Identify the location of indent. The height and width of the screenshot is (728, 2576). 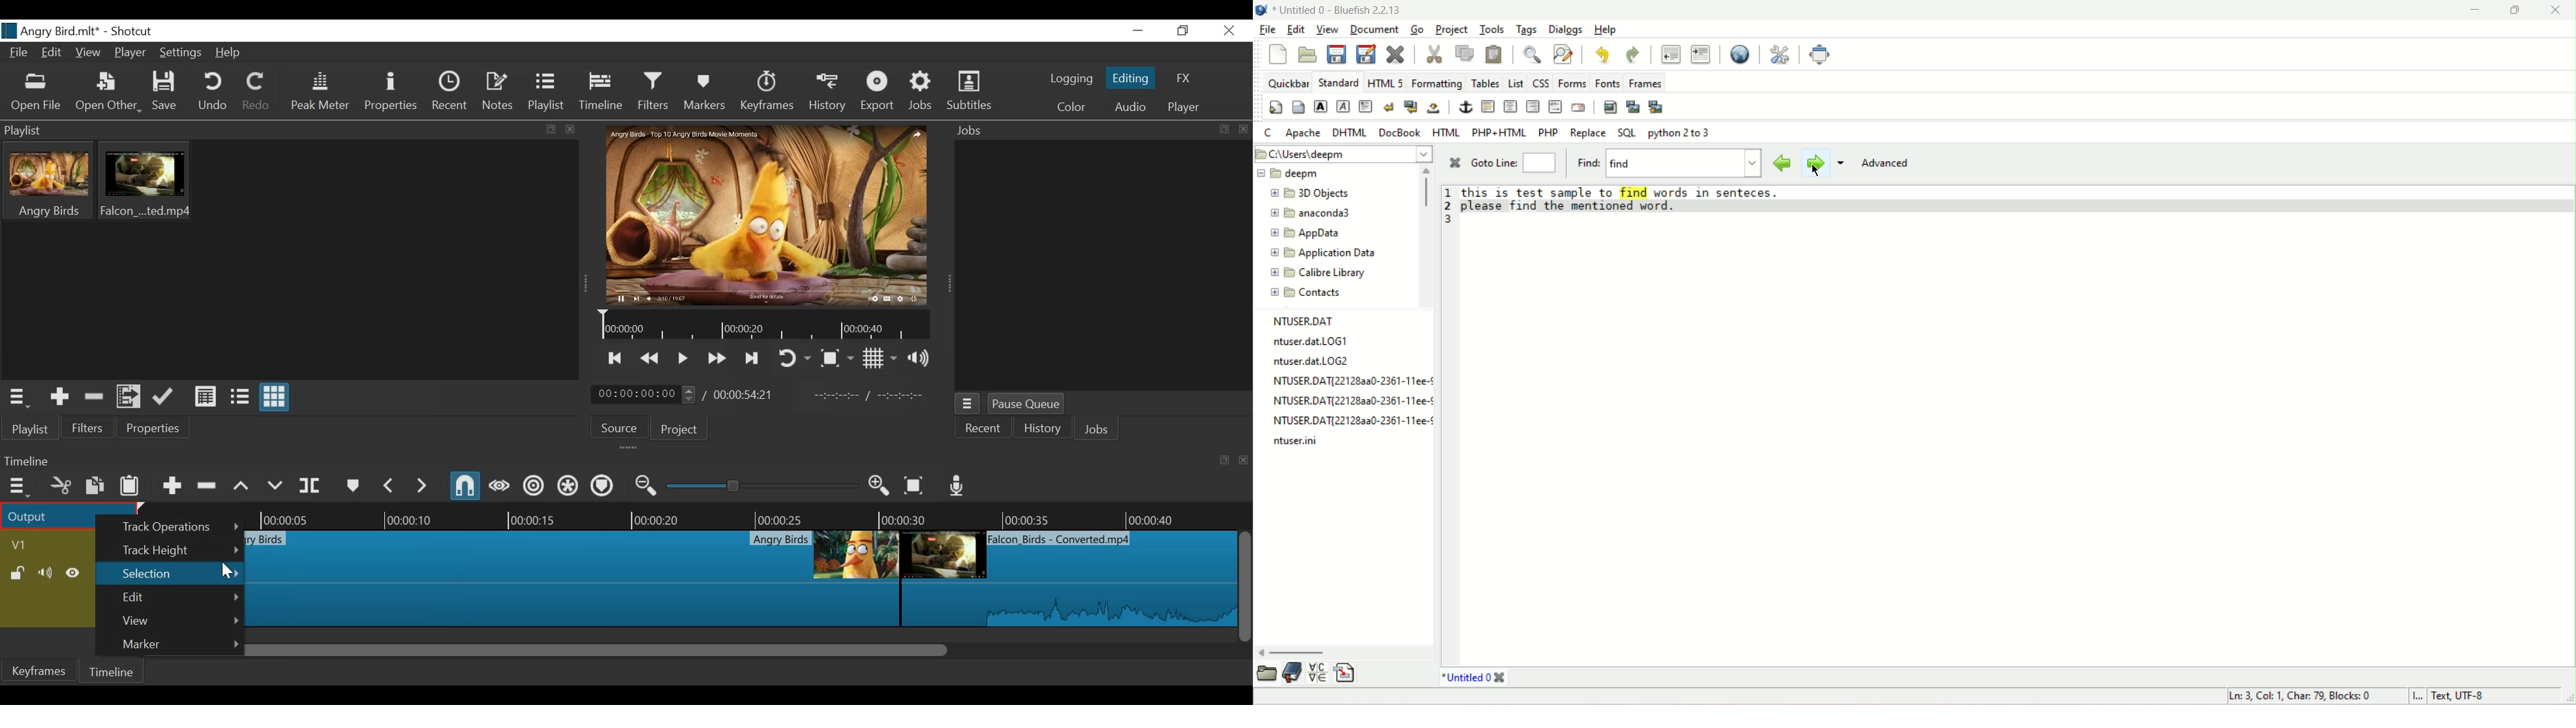
(1701, 54).